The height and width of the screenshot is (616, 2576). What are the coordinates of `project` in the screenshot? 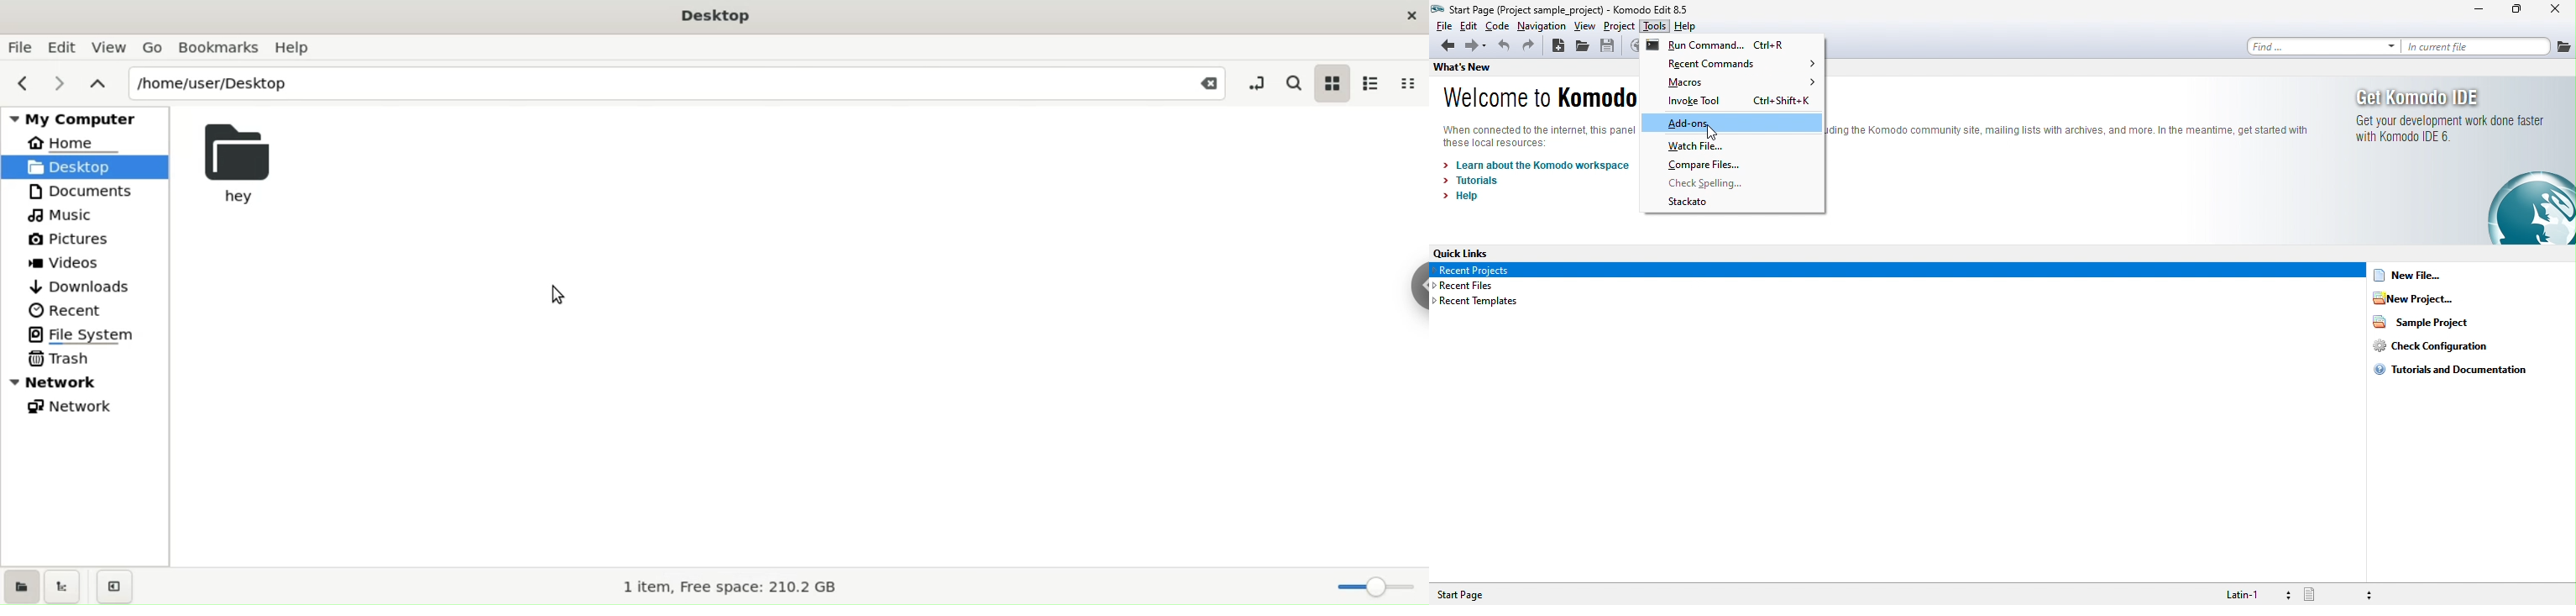 It's located at (1620, 27).